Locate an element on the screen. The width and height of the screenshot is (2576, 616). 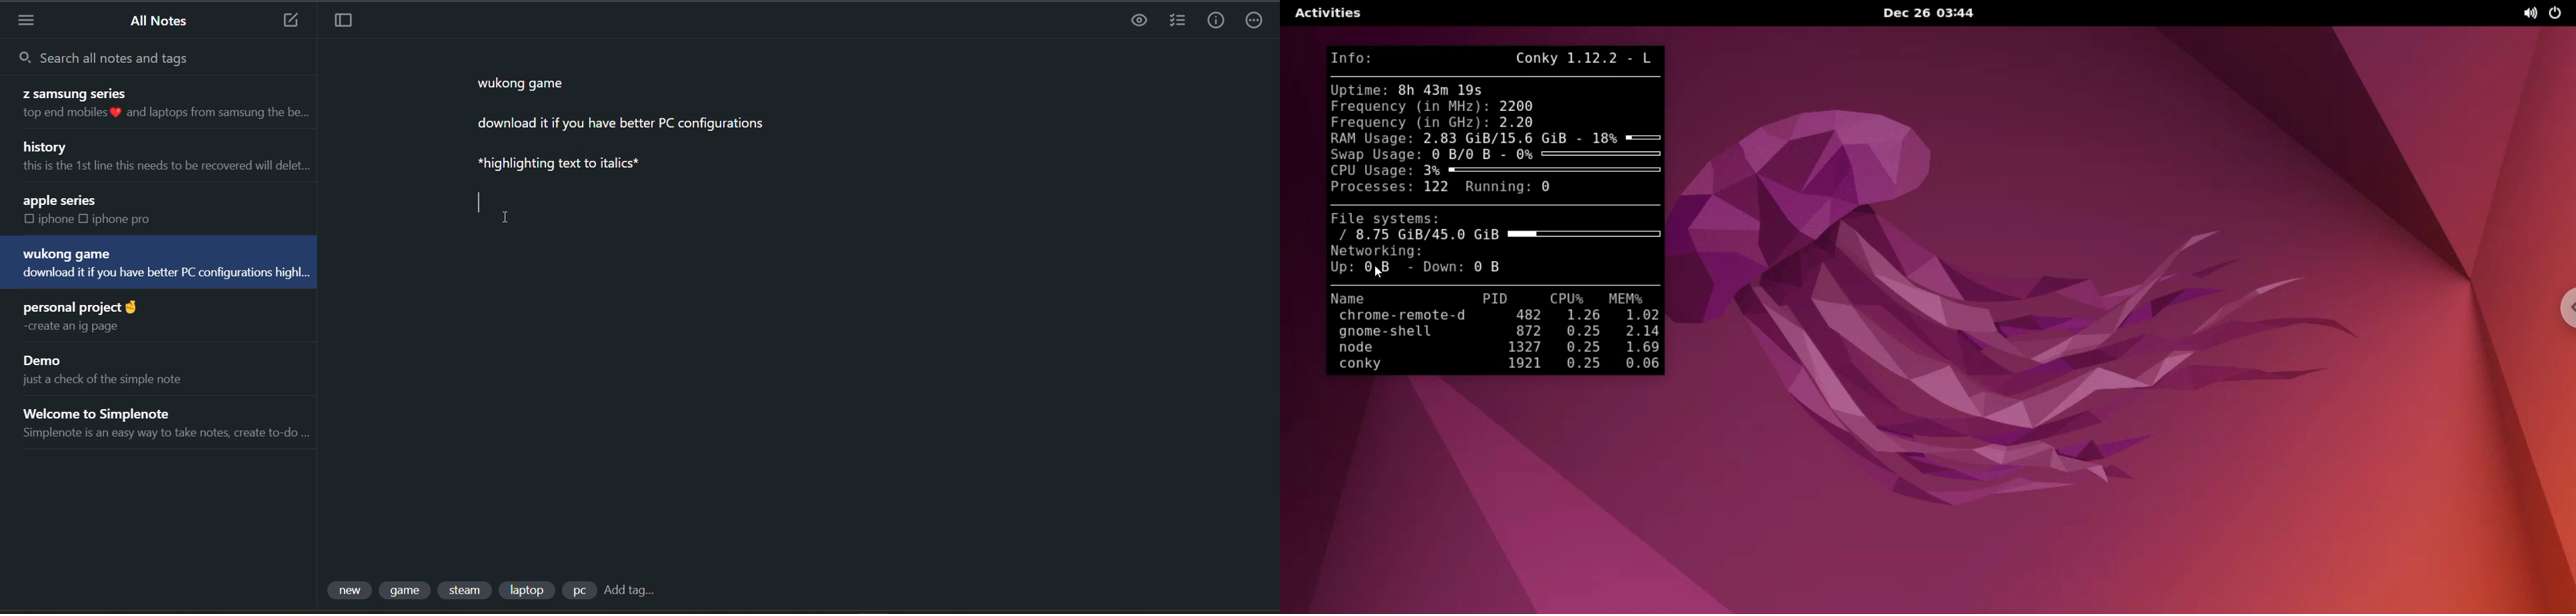
tag 4 is located at coordinates (532, 589).